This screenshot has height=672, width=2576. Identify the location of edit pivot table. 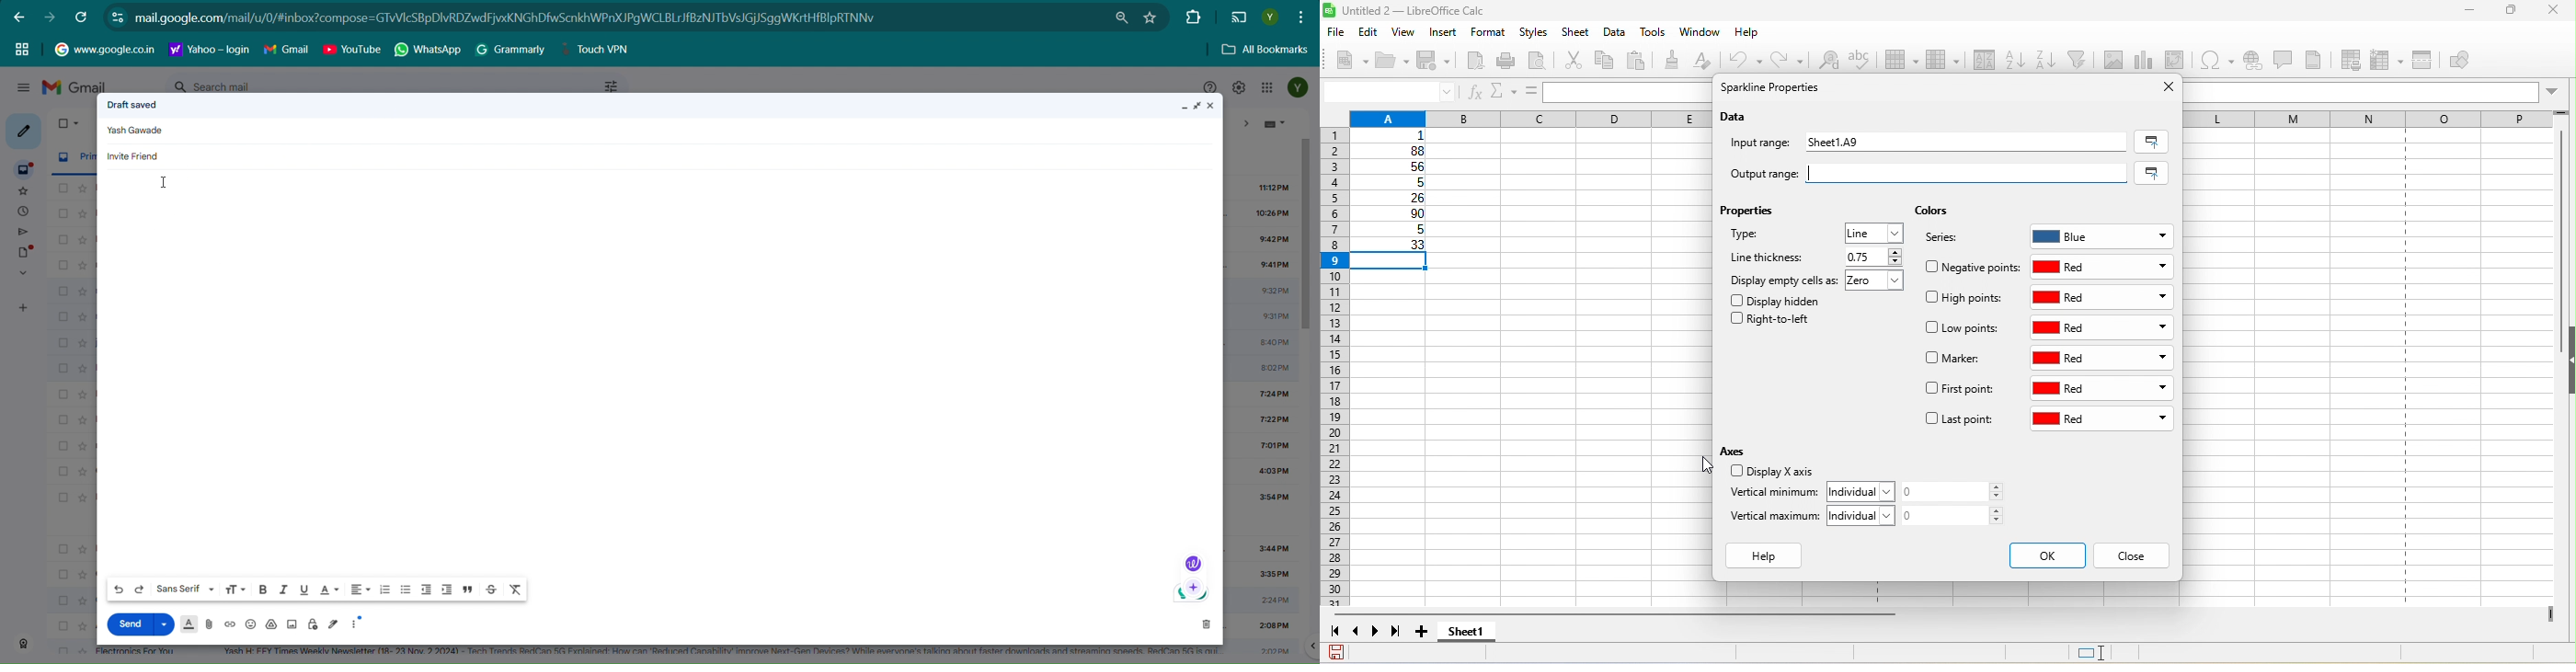
(2179, 60).